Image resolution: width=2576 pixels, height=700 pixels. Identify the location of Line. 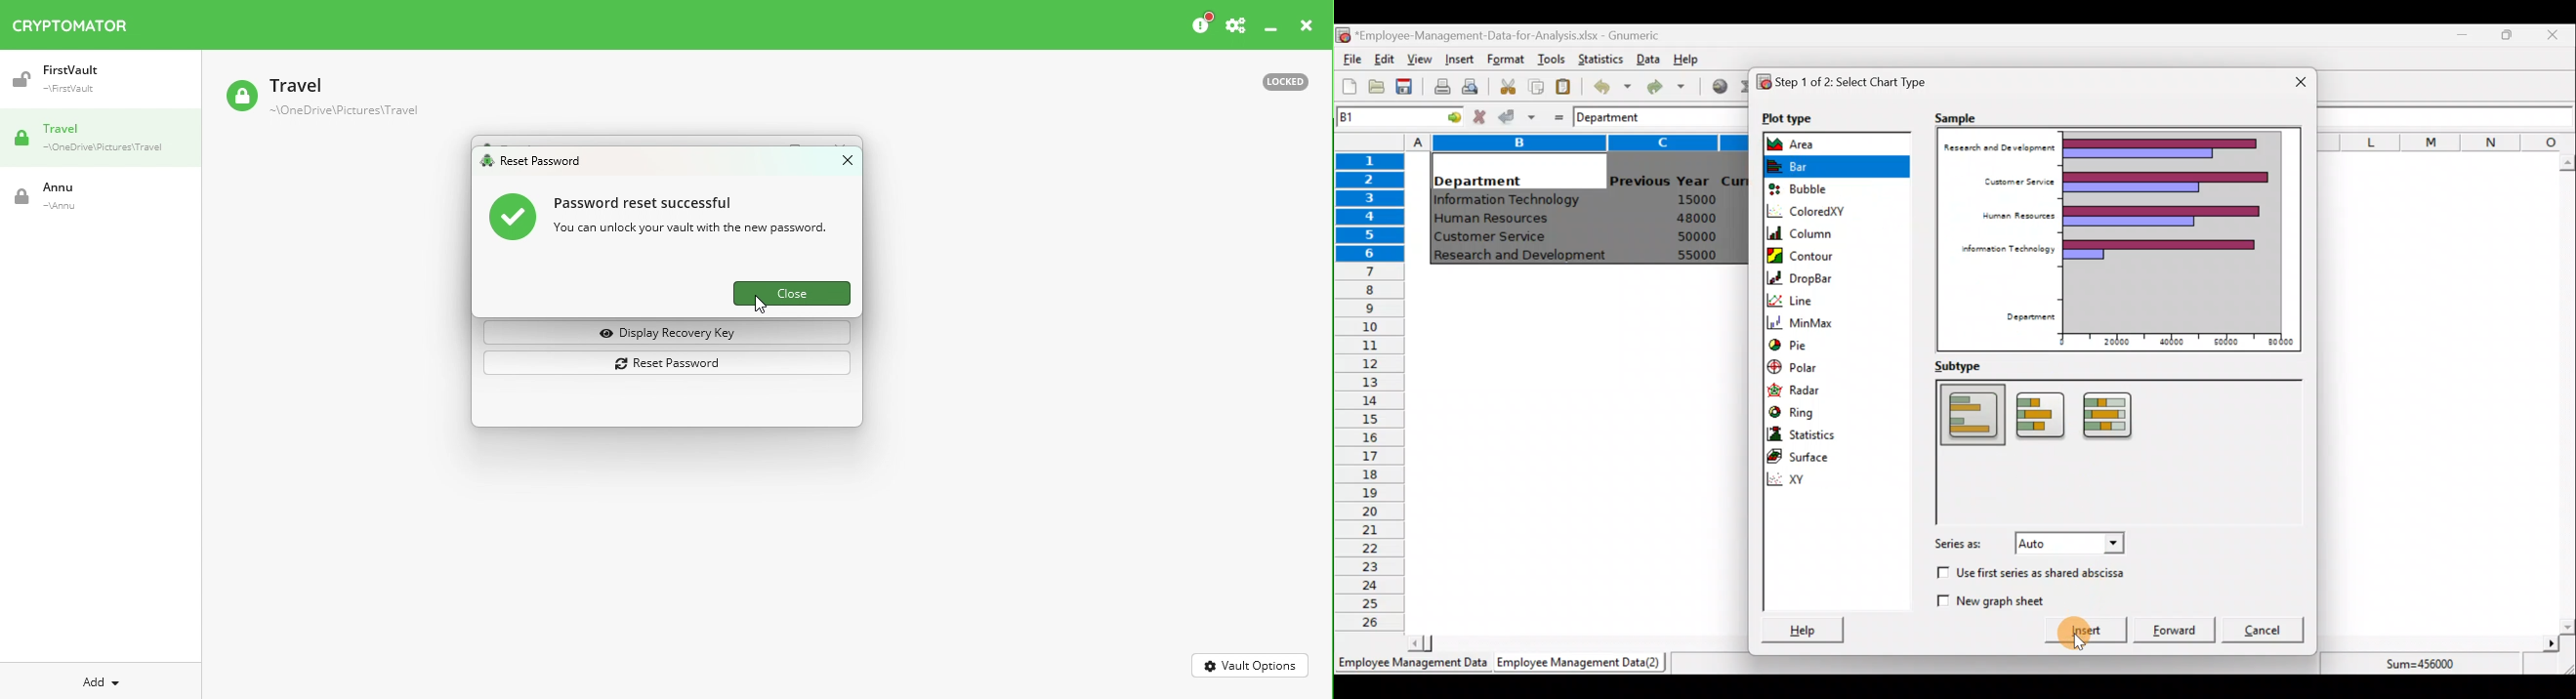
(1830, 298).